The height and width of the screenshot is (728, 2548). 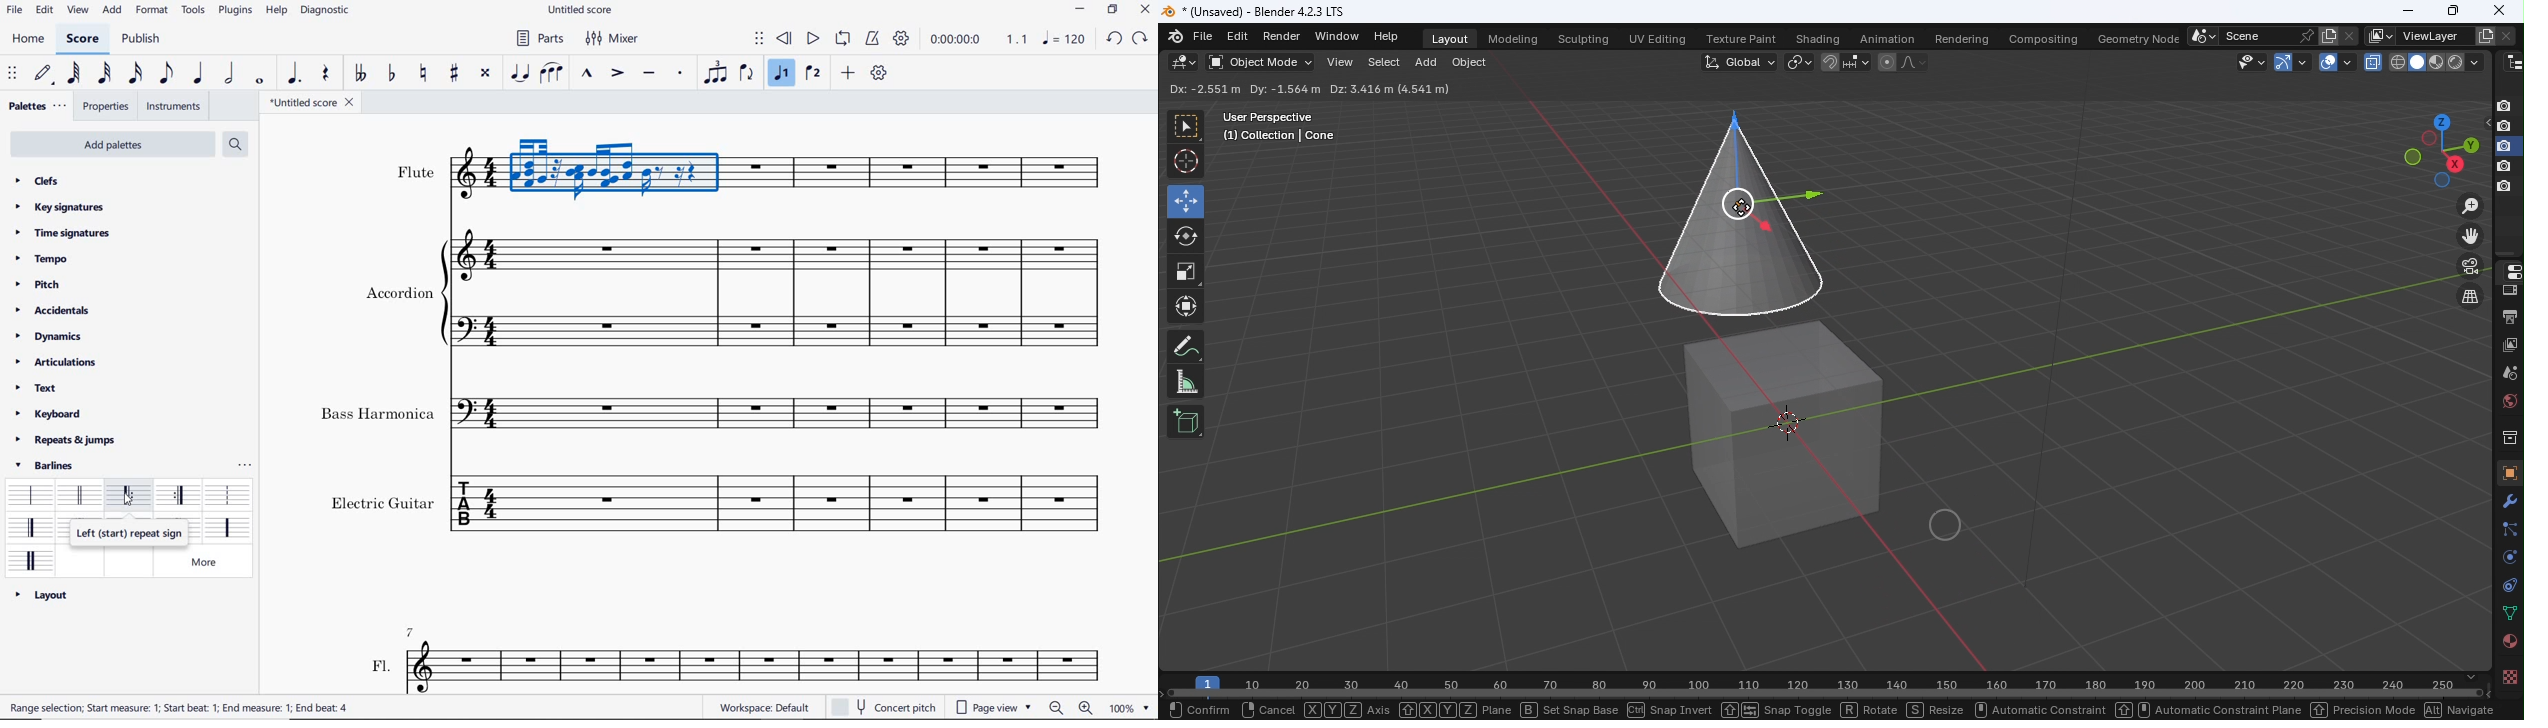 I want to click on Compositing, so click(x=2040, y=35).